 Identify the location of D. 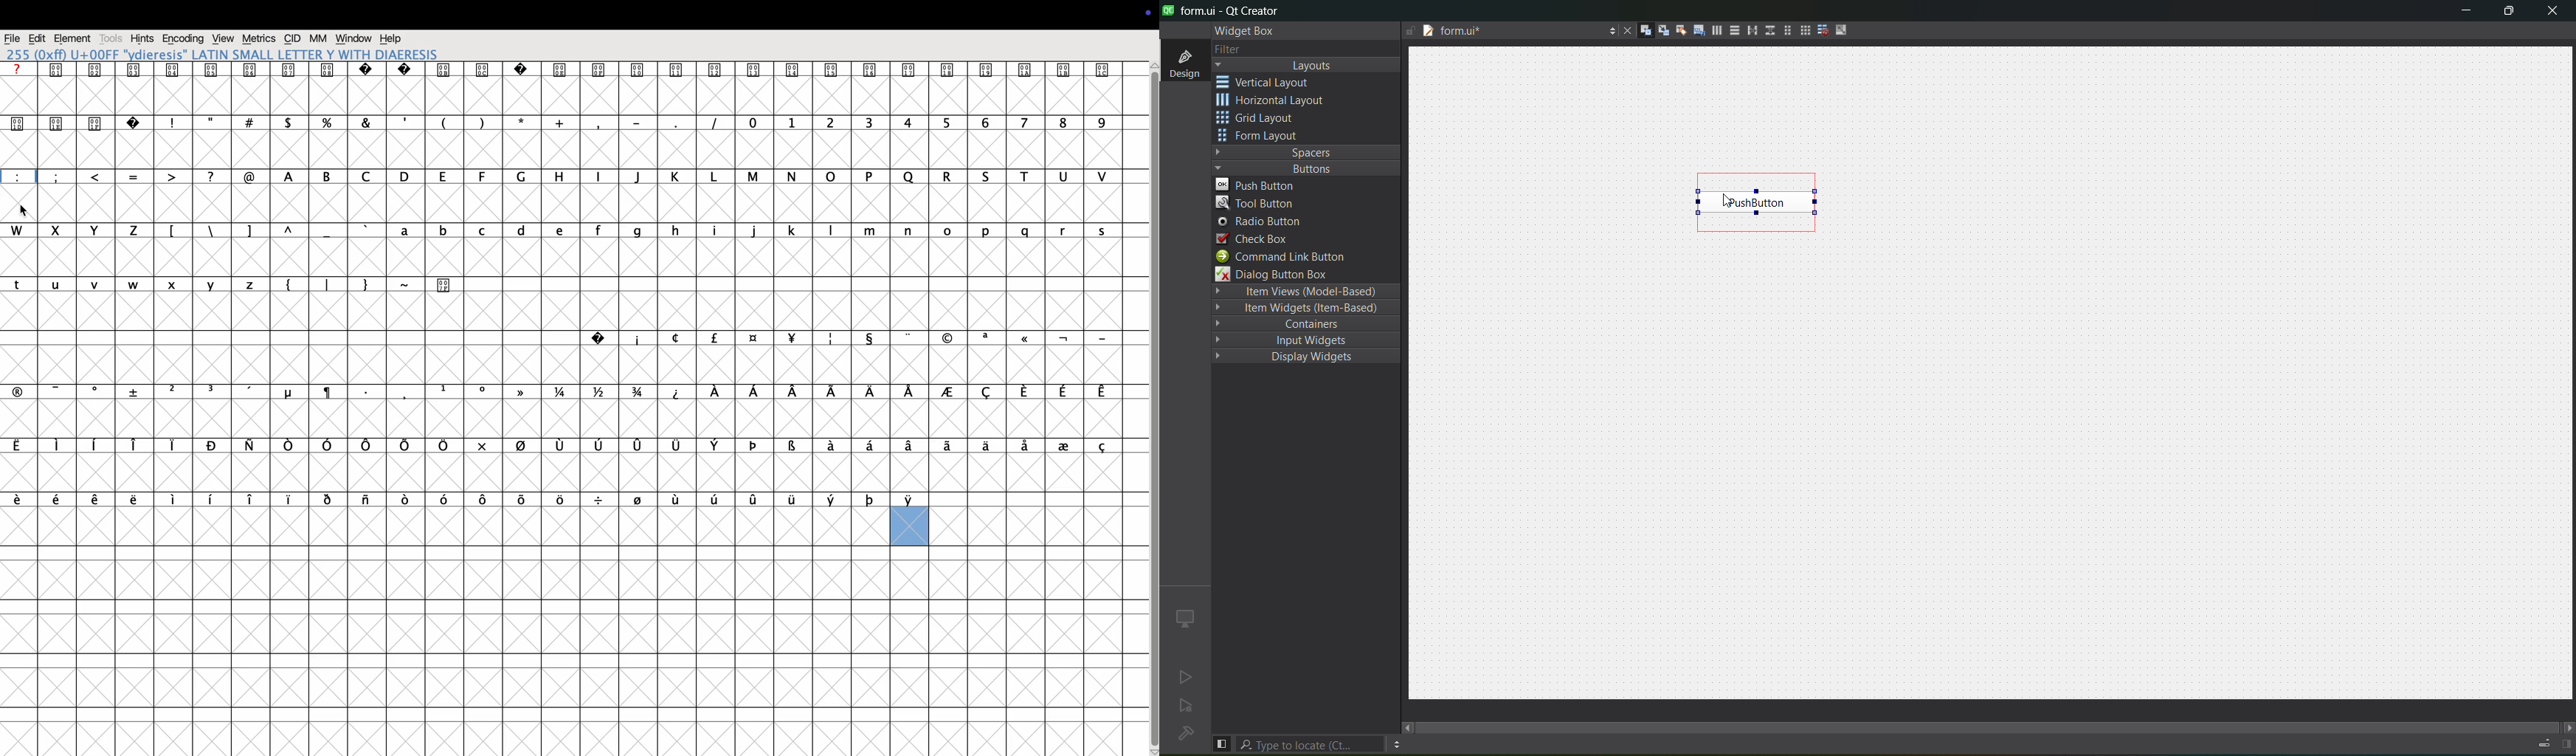
(404, 196).